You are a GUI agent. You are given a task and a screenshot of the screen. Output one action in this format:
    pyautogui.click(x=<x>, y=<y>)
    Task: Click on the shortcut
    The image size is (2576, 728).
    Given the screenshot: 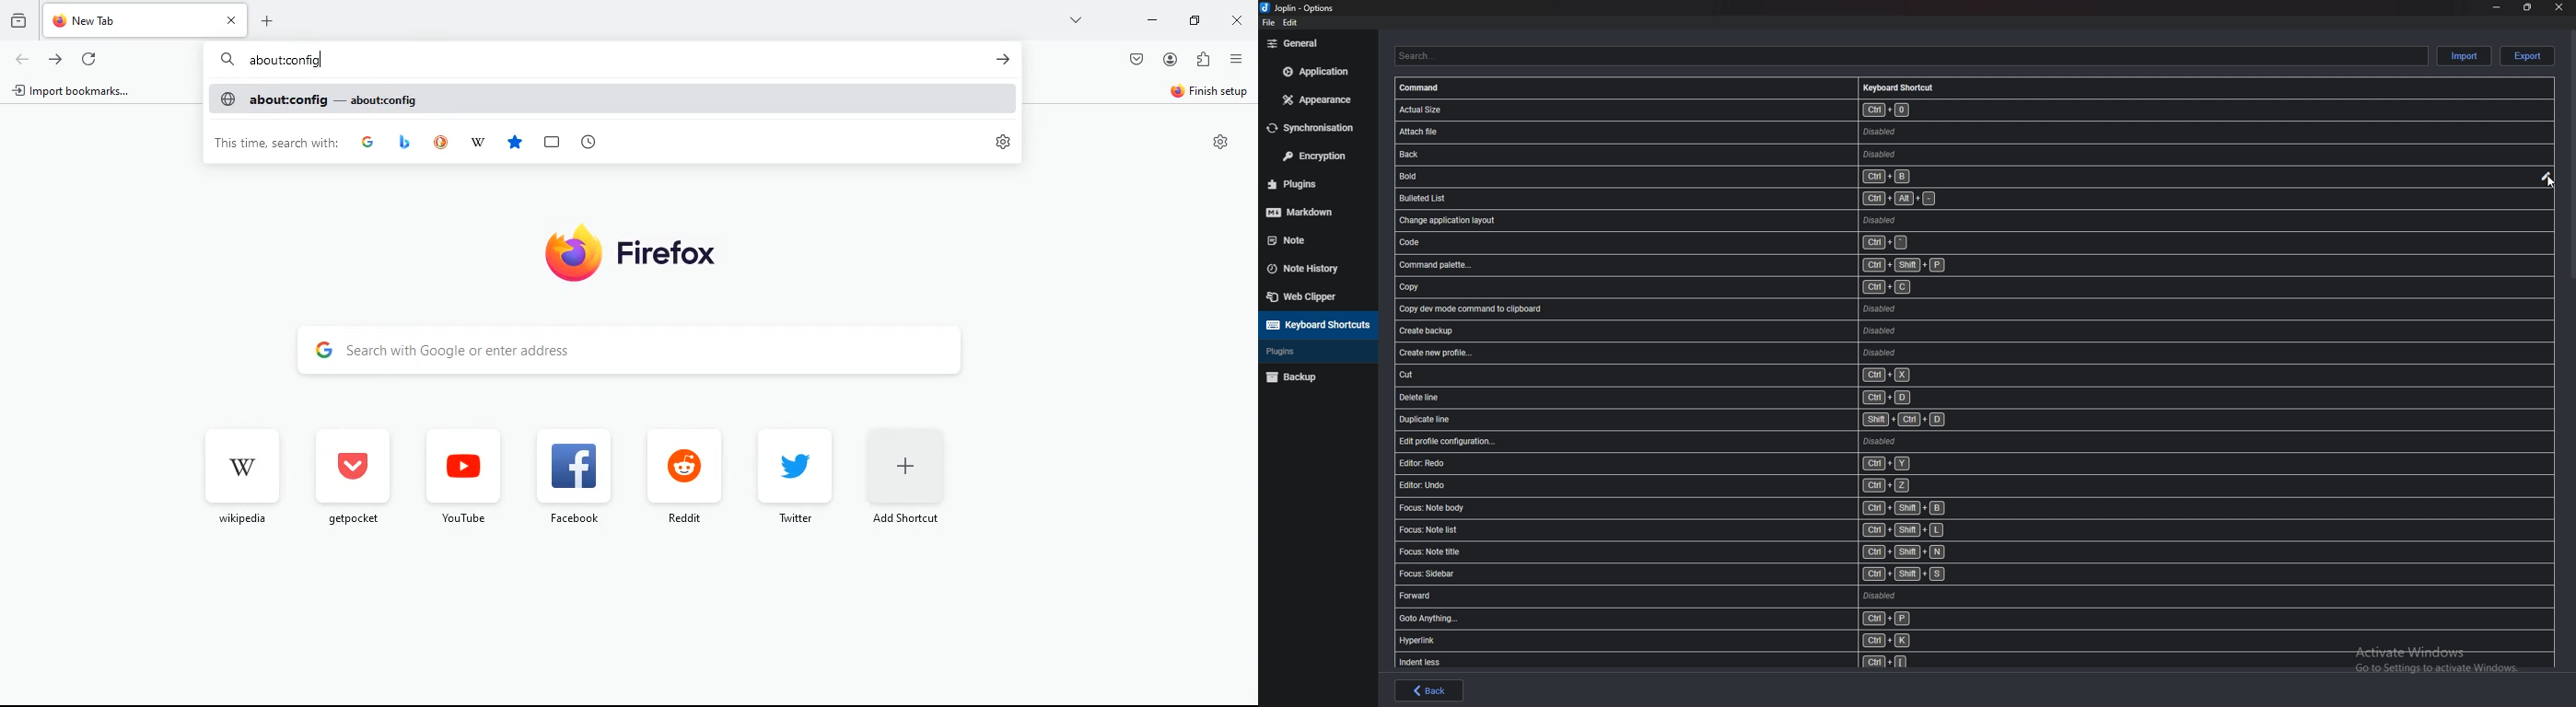 What is the action you would take?
    pyautogui.click(x=1670, y=133)
    